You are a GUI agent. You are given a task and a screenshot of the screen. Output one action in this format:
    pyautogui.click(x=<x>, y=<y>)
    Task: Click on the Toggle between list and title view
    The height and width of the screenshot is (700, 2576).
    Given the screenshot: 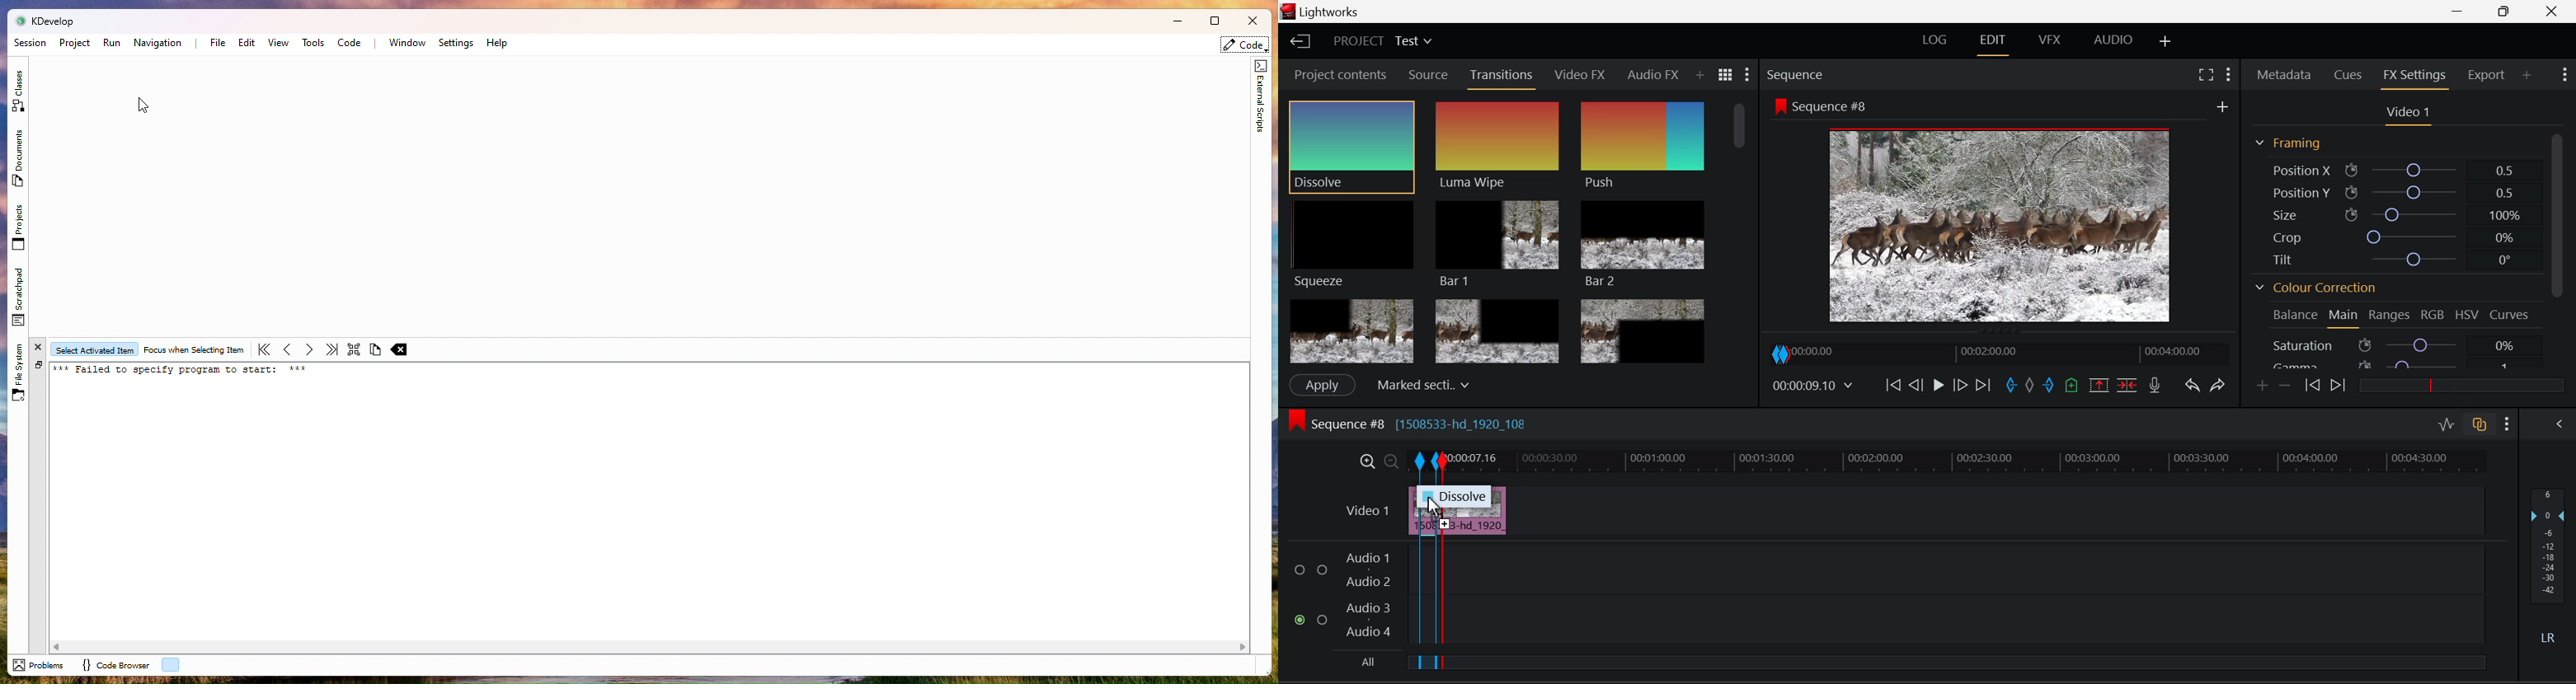 What is the action you would take?
    pyautogui.click(x=1726, y=75)
    